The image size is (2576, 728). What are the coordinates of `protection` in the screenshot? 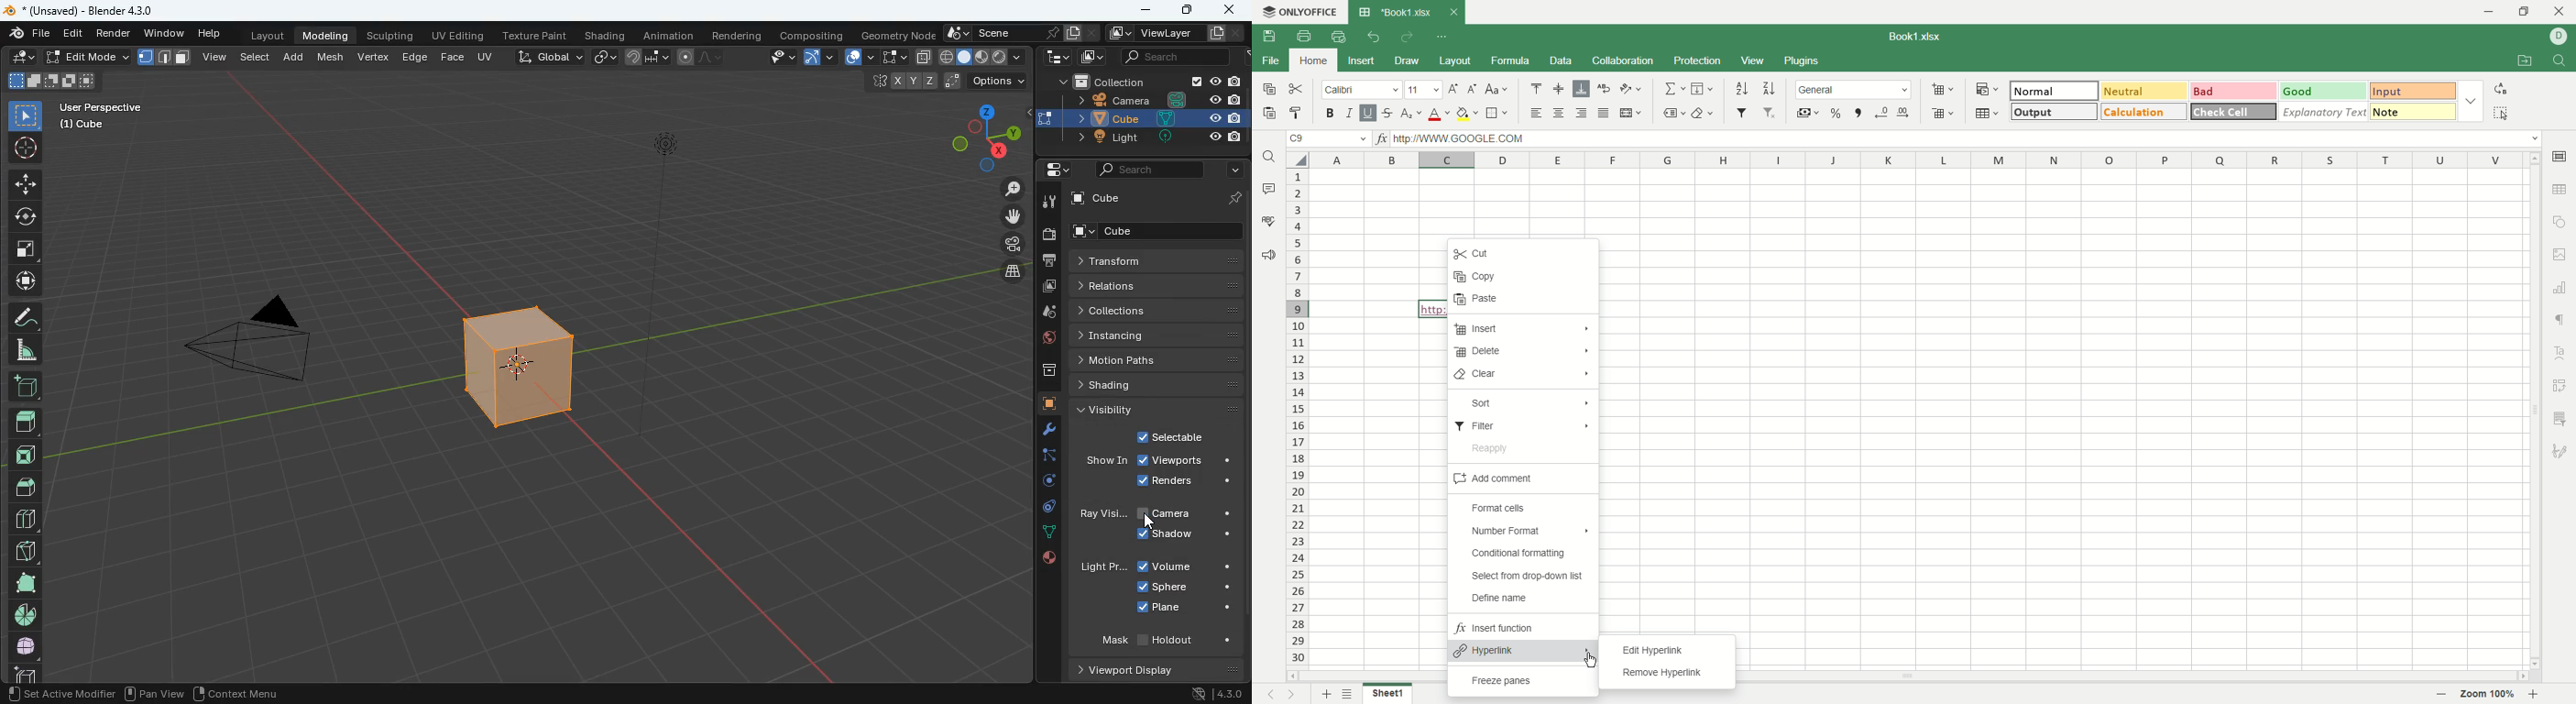 It's located at (1696, 61).